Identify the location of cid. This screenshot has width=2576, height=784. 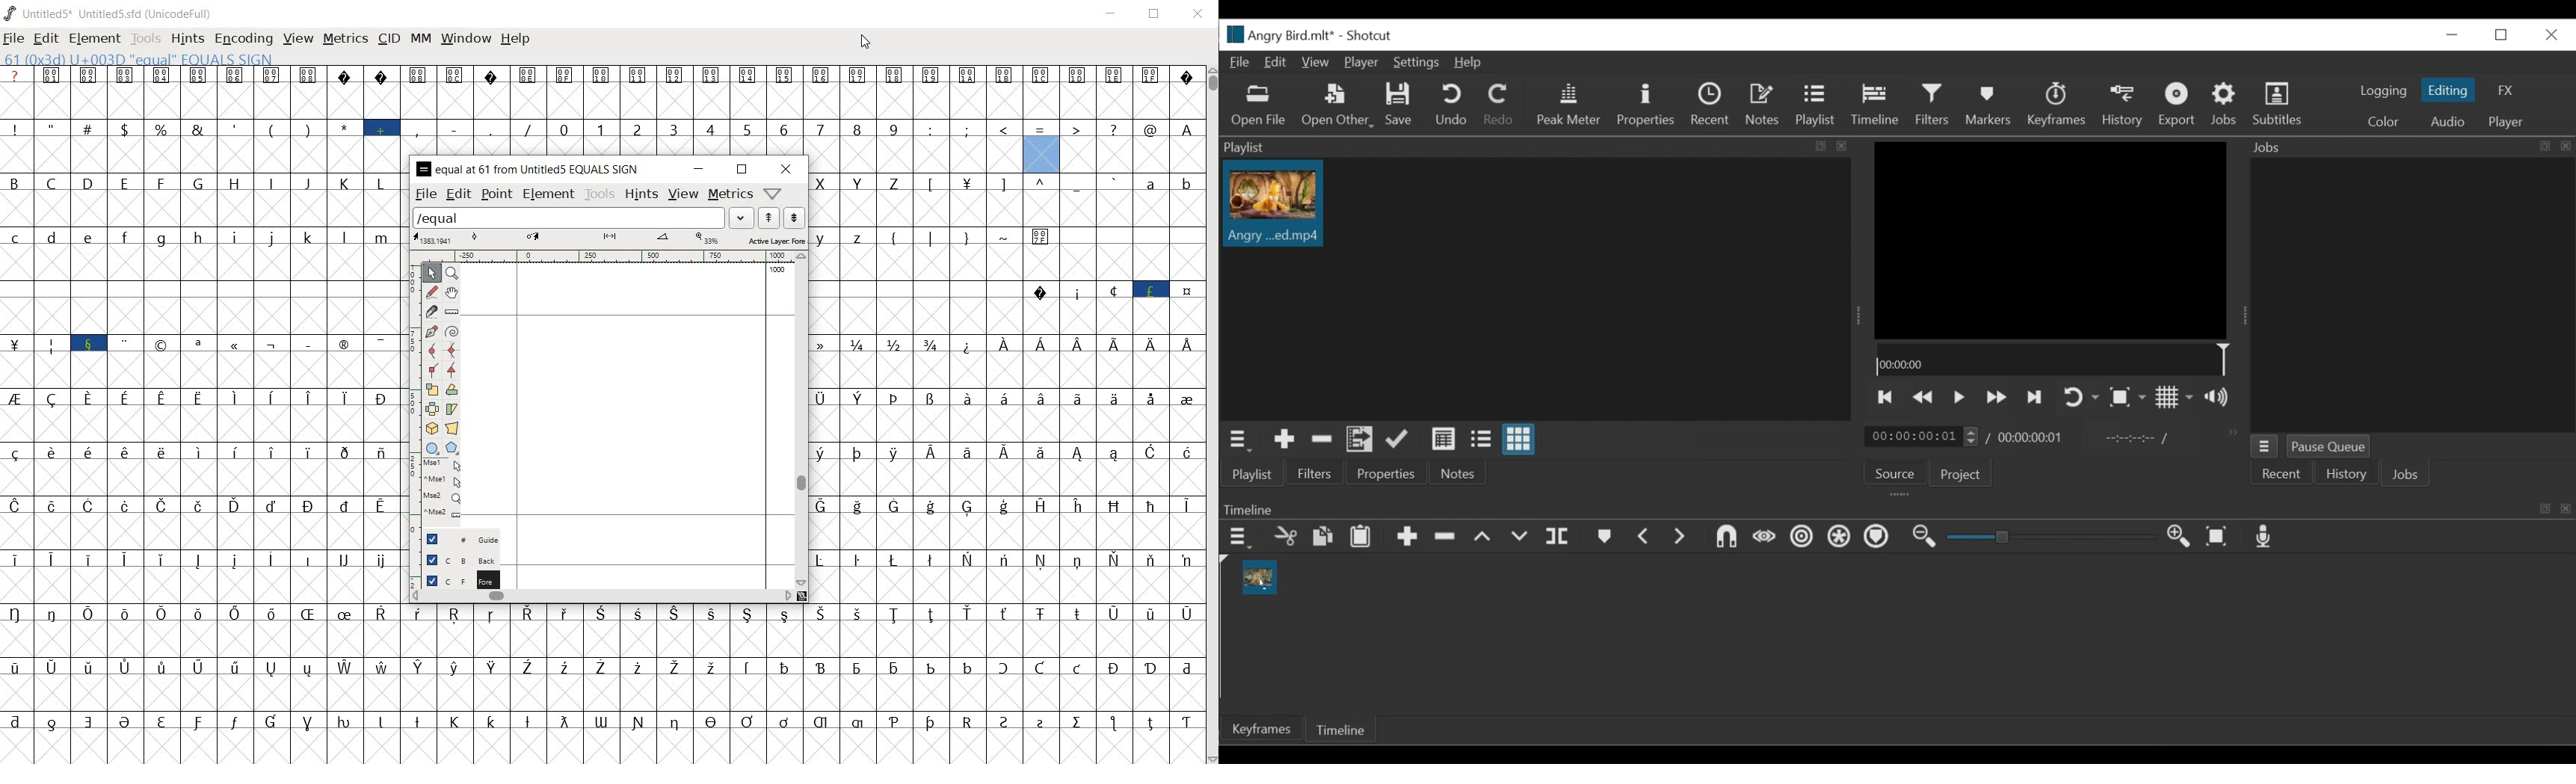
(388, 37).